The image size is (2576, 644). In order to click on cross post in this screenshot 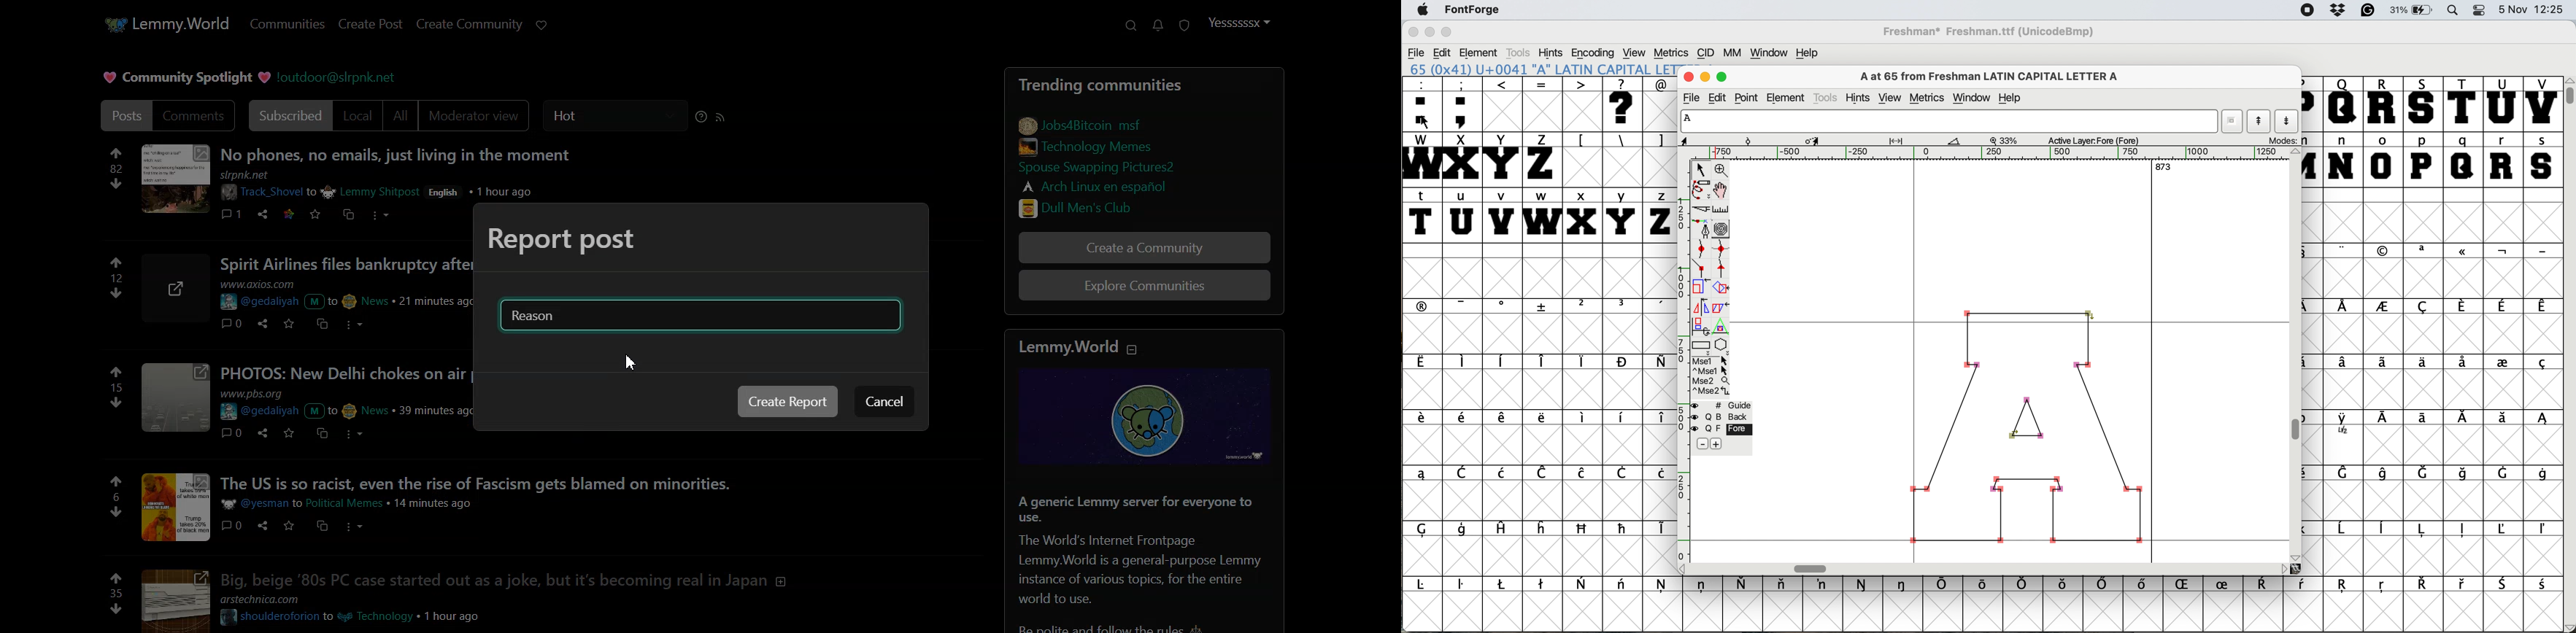, I will do `click(320, 323)`.